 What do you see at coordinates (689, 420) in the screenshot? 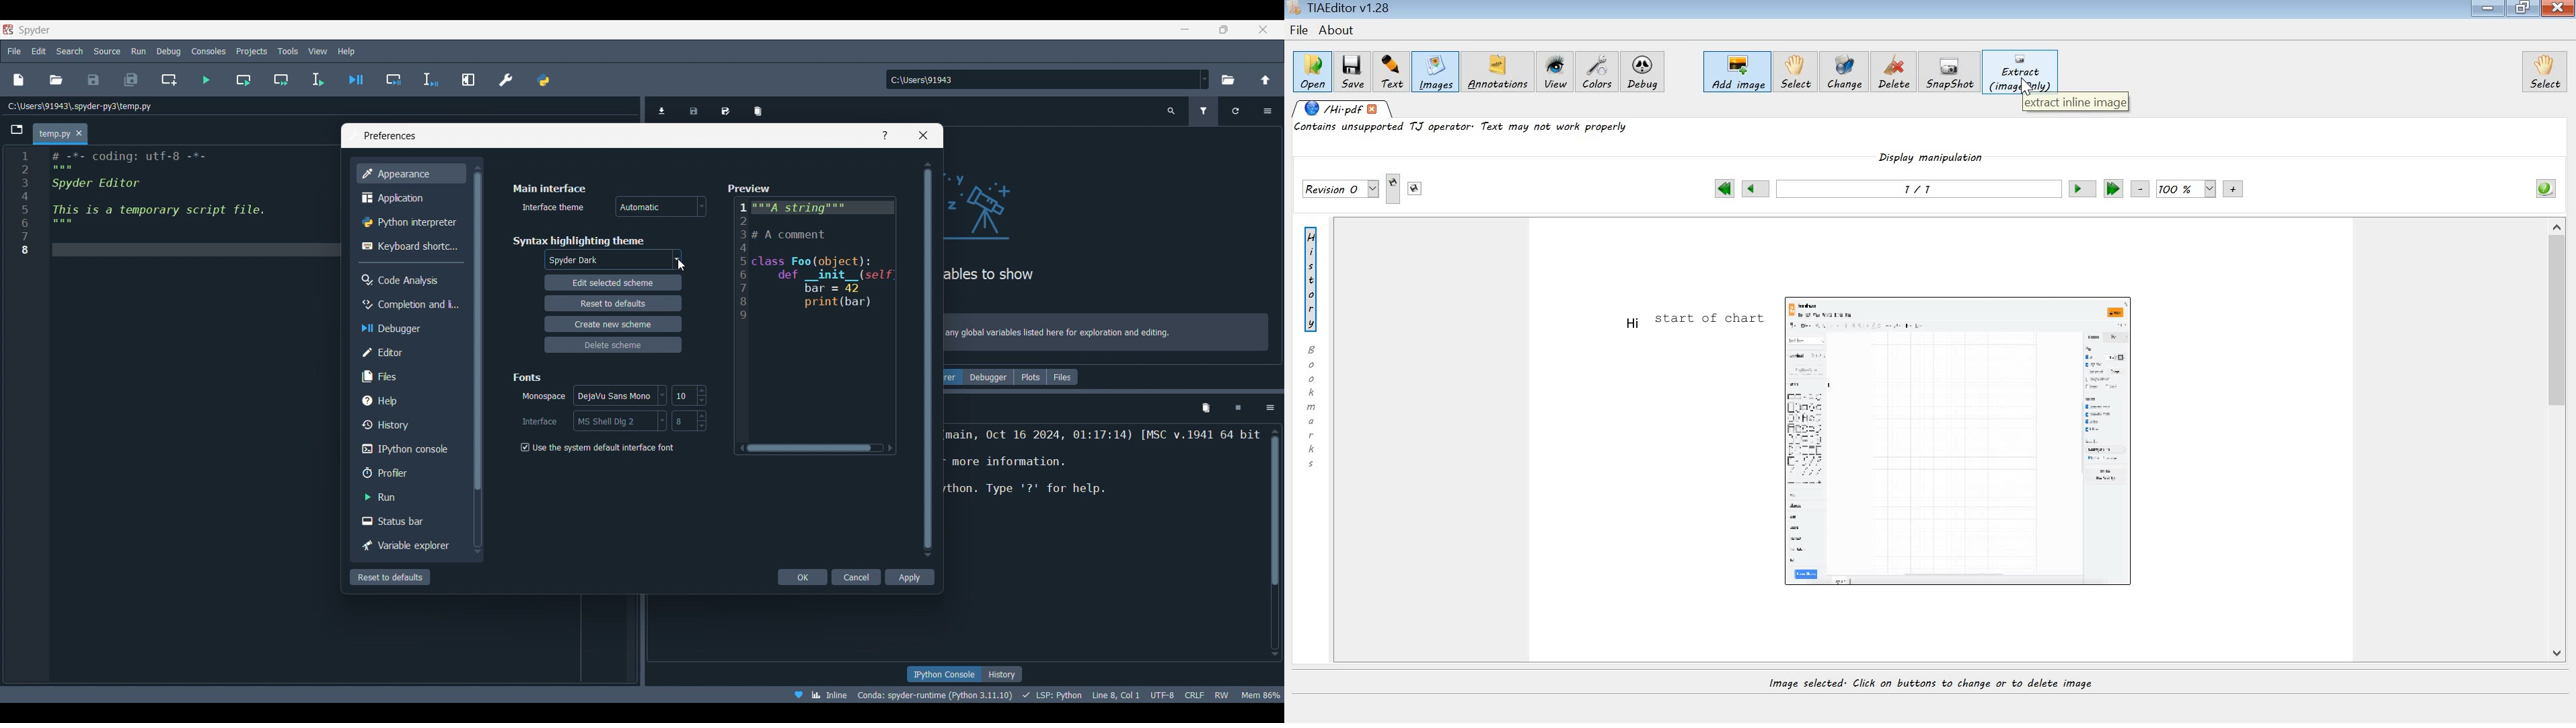
I see `font size` at bounding box center [689, 420].